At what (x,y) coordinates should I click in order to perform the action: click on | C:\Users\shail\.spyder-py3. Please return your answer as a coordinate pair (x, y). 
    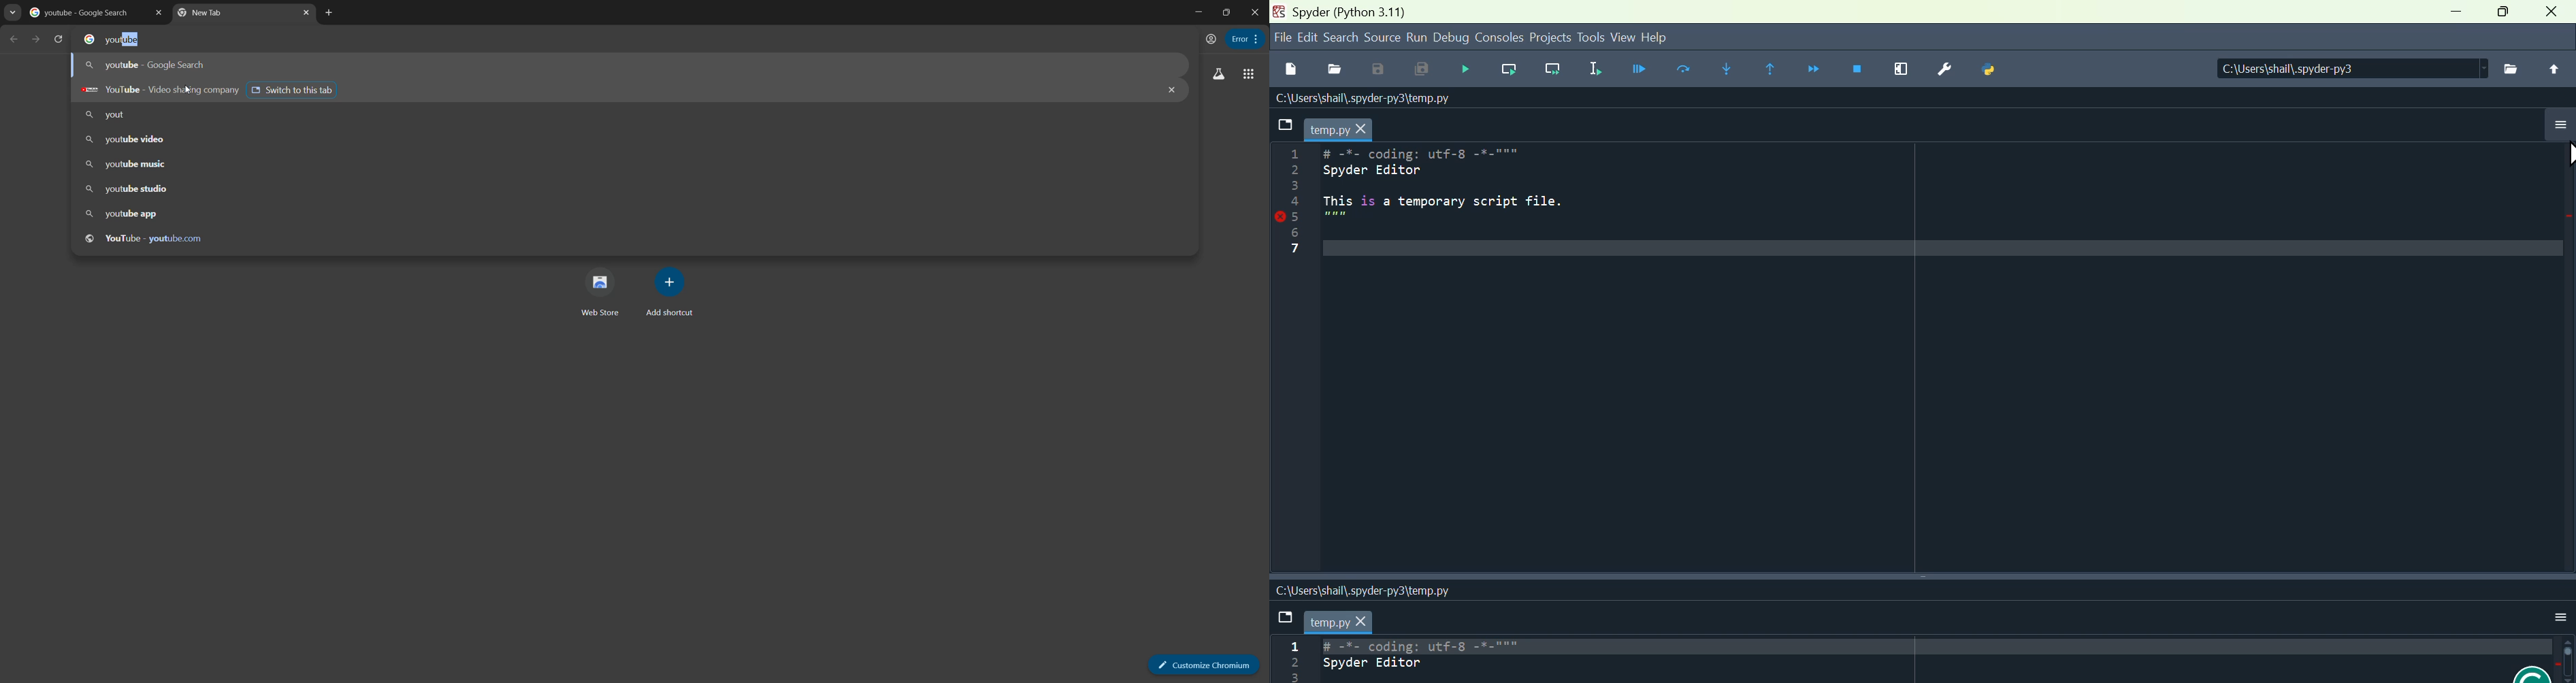
    Looking at the image, I should click on (2346, 69).